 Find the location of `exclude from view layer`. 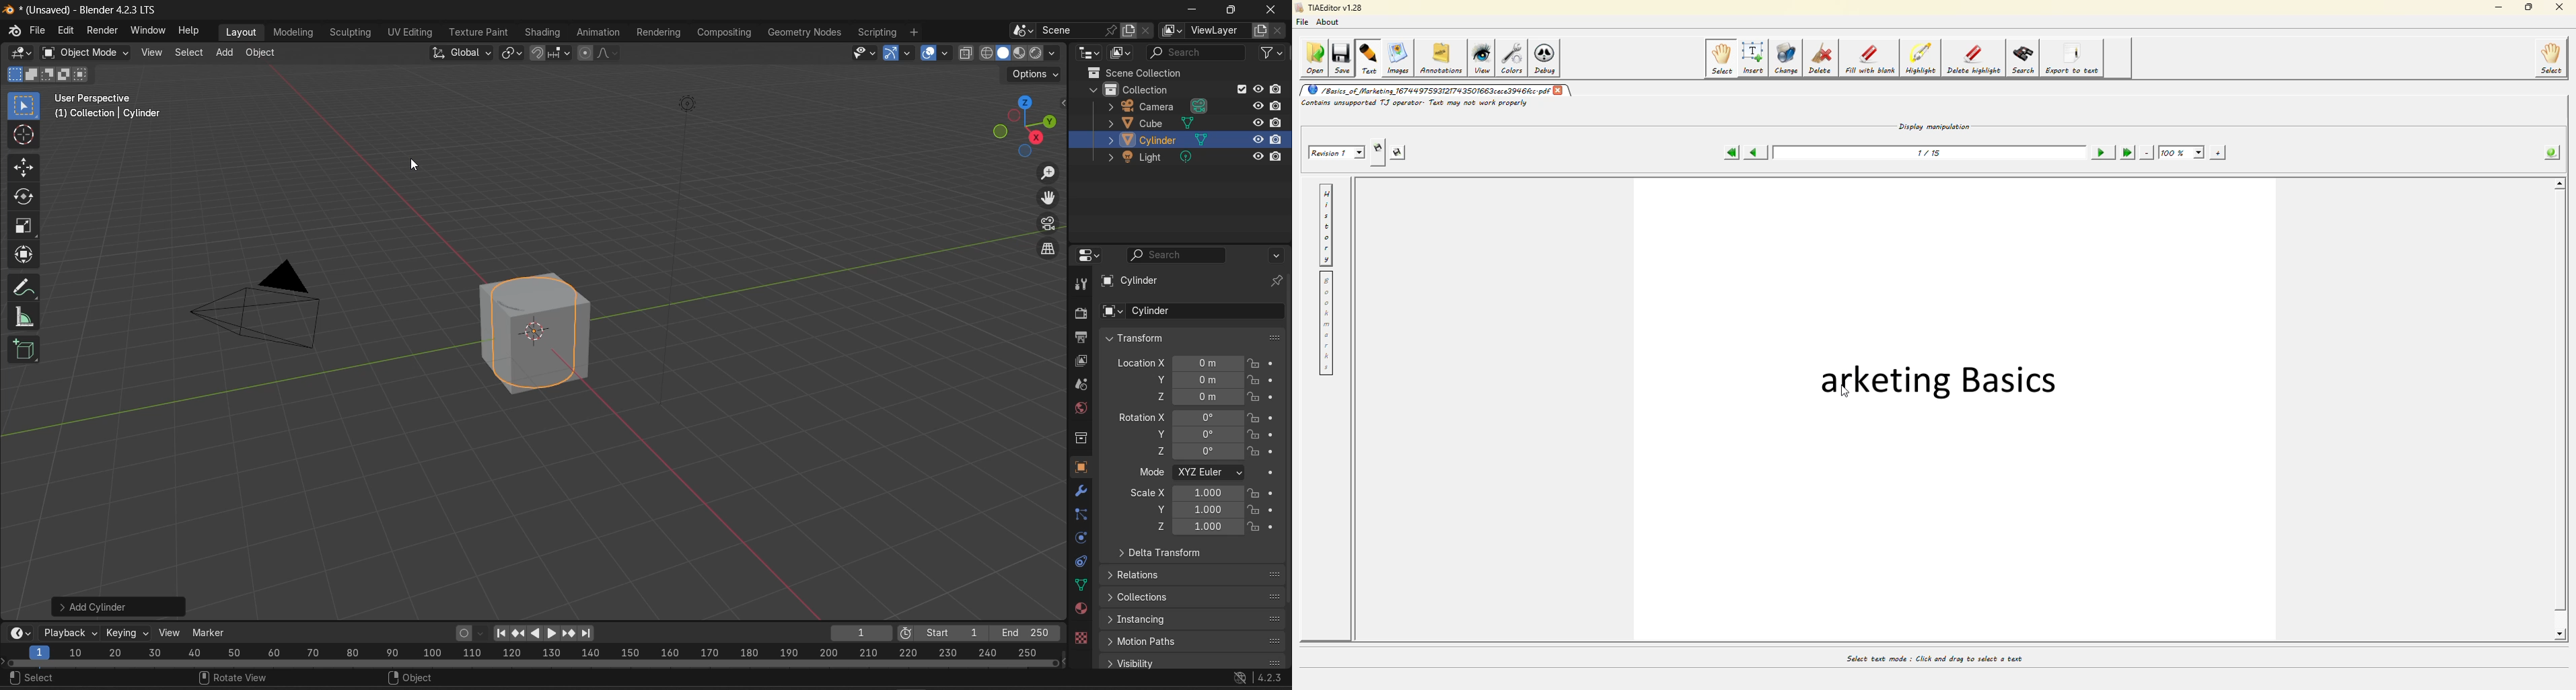

exclude from view layer is located at coordinates (1241, 89).